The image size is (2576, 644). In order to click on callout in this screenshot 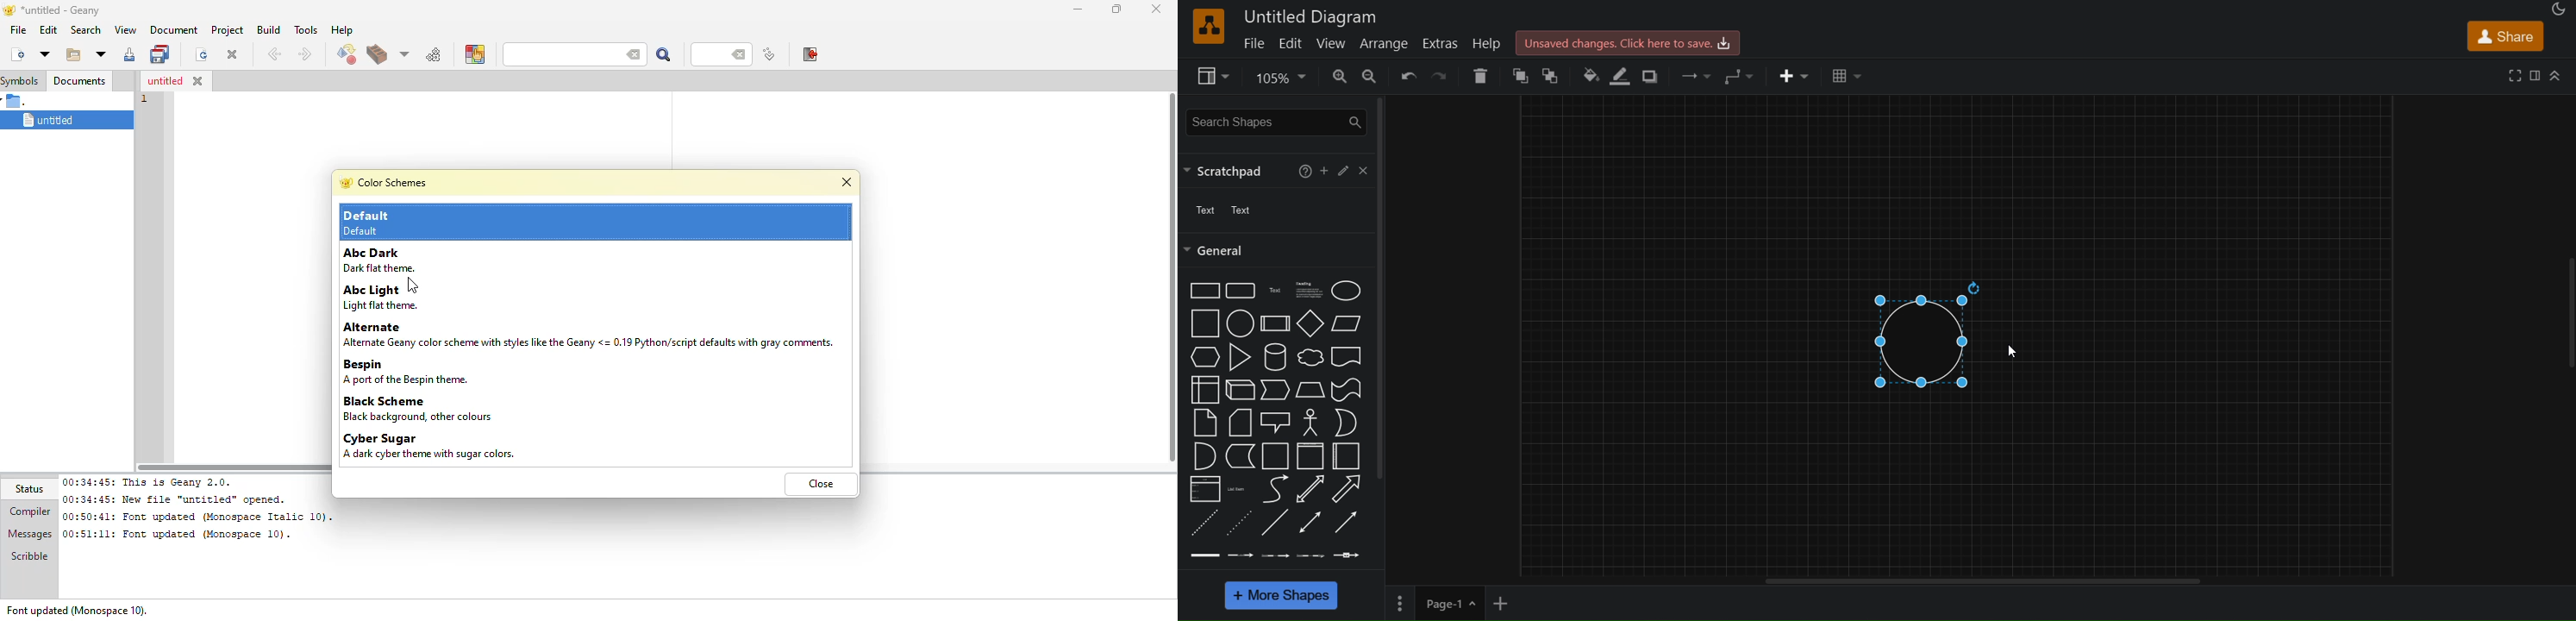, I will do `click(1310, 423)`.